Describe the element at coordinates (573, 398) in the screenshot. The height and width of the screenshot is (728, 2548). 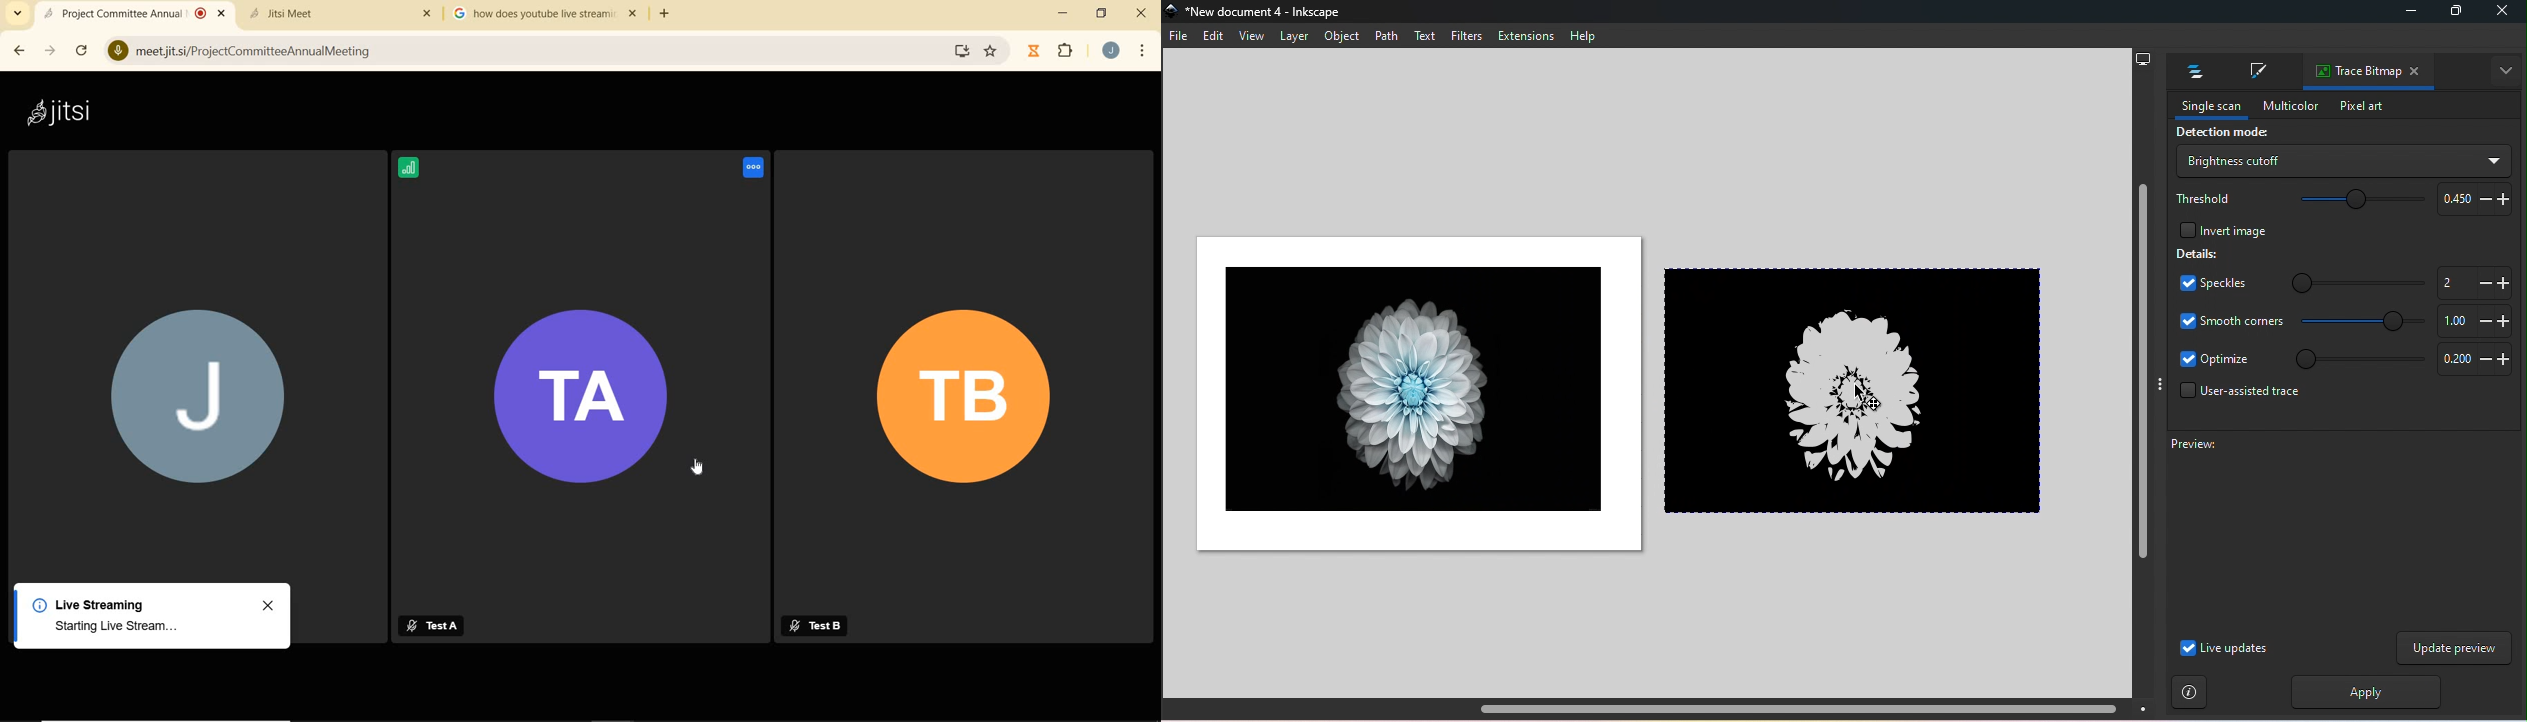
I see `TA` at that location.